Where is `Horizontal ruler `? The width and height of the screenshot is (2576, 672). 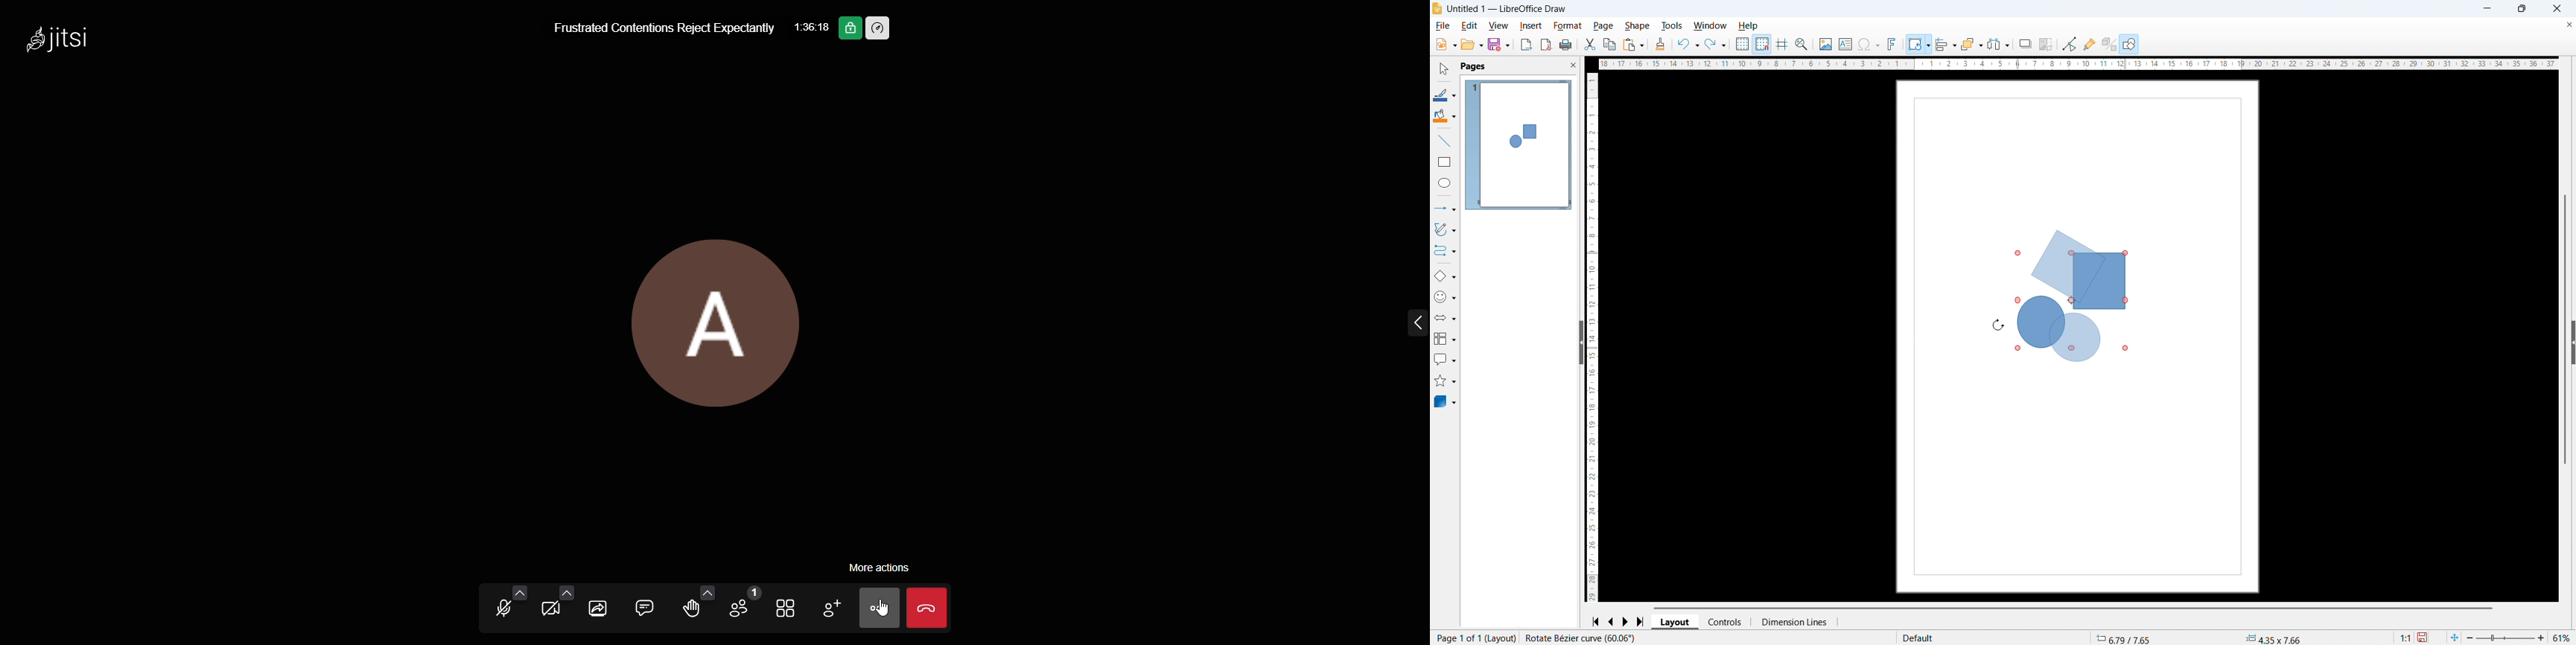
Horizontal ruler  is located at coordinates (2078, 64).